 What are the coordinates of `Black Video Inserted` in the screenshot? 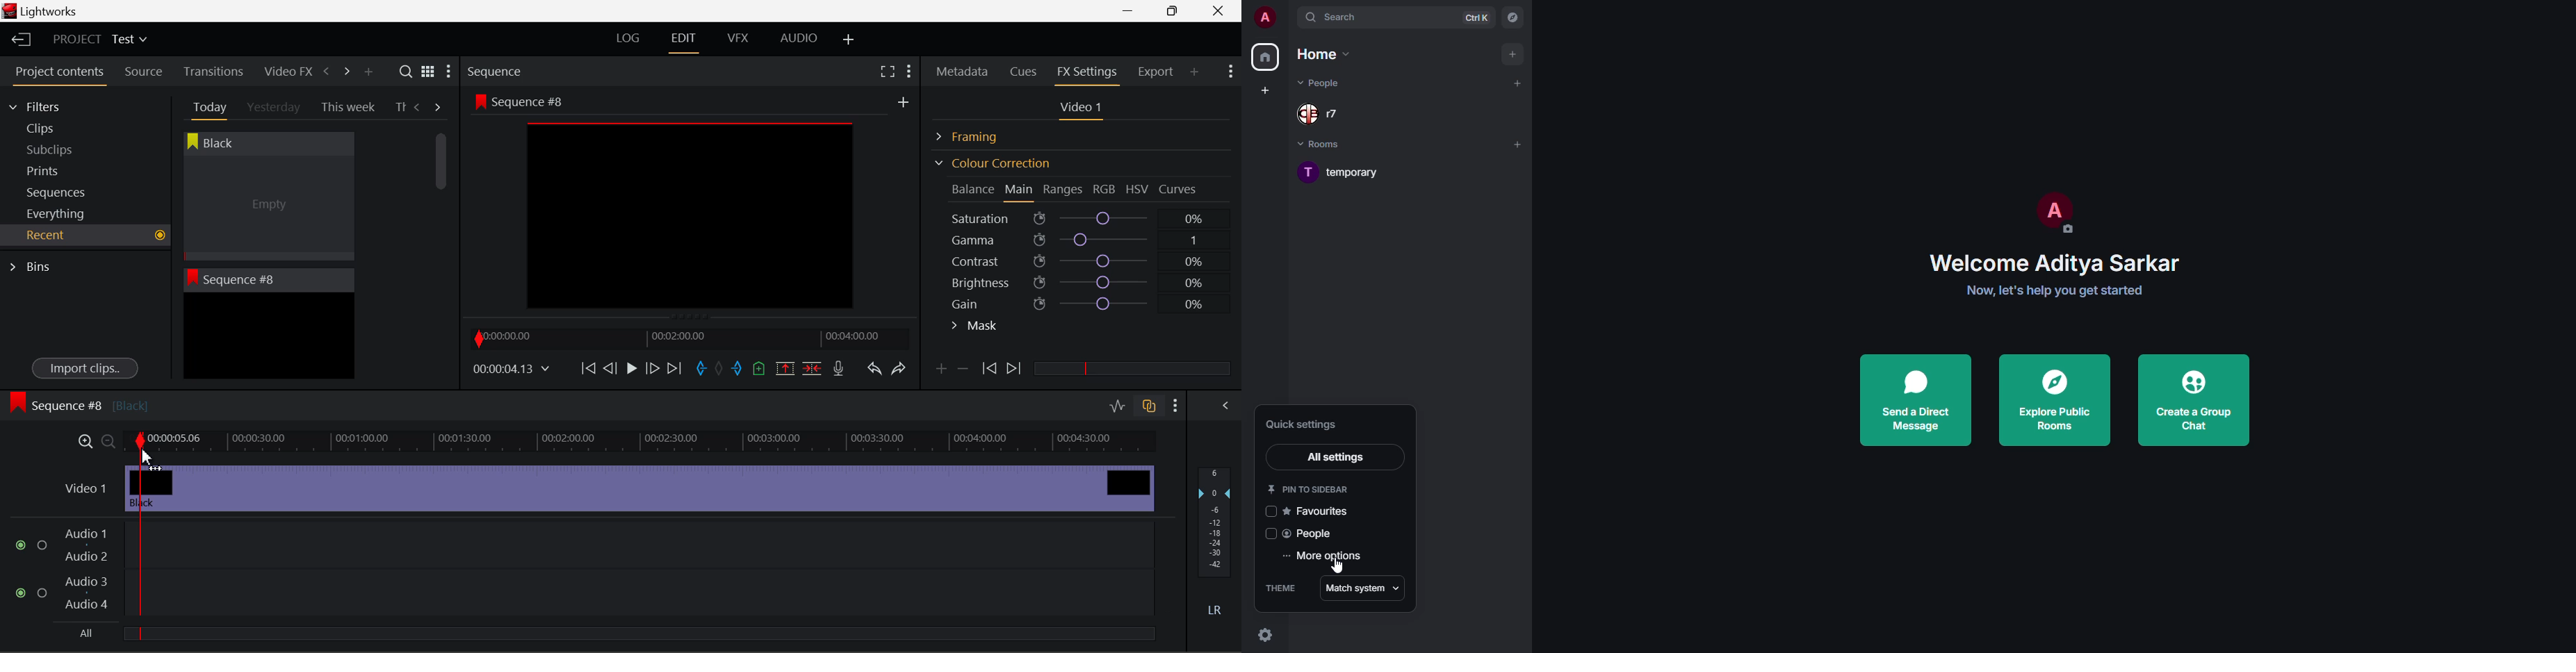 It's located at (640, 487).